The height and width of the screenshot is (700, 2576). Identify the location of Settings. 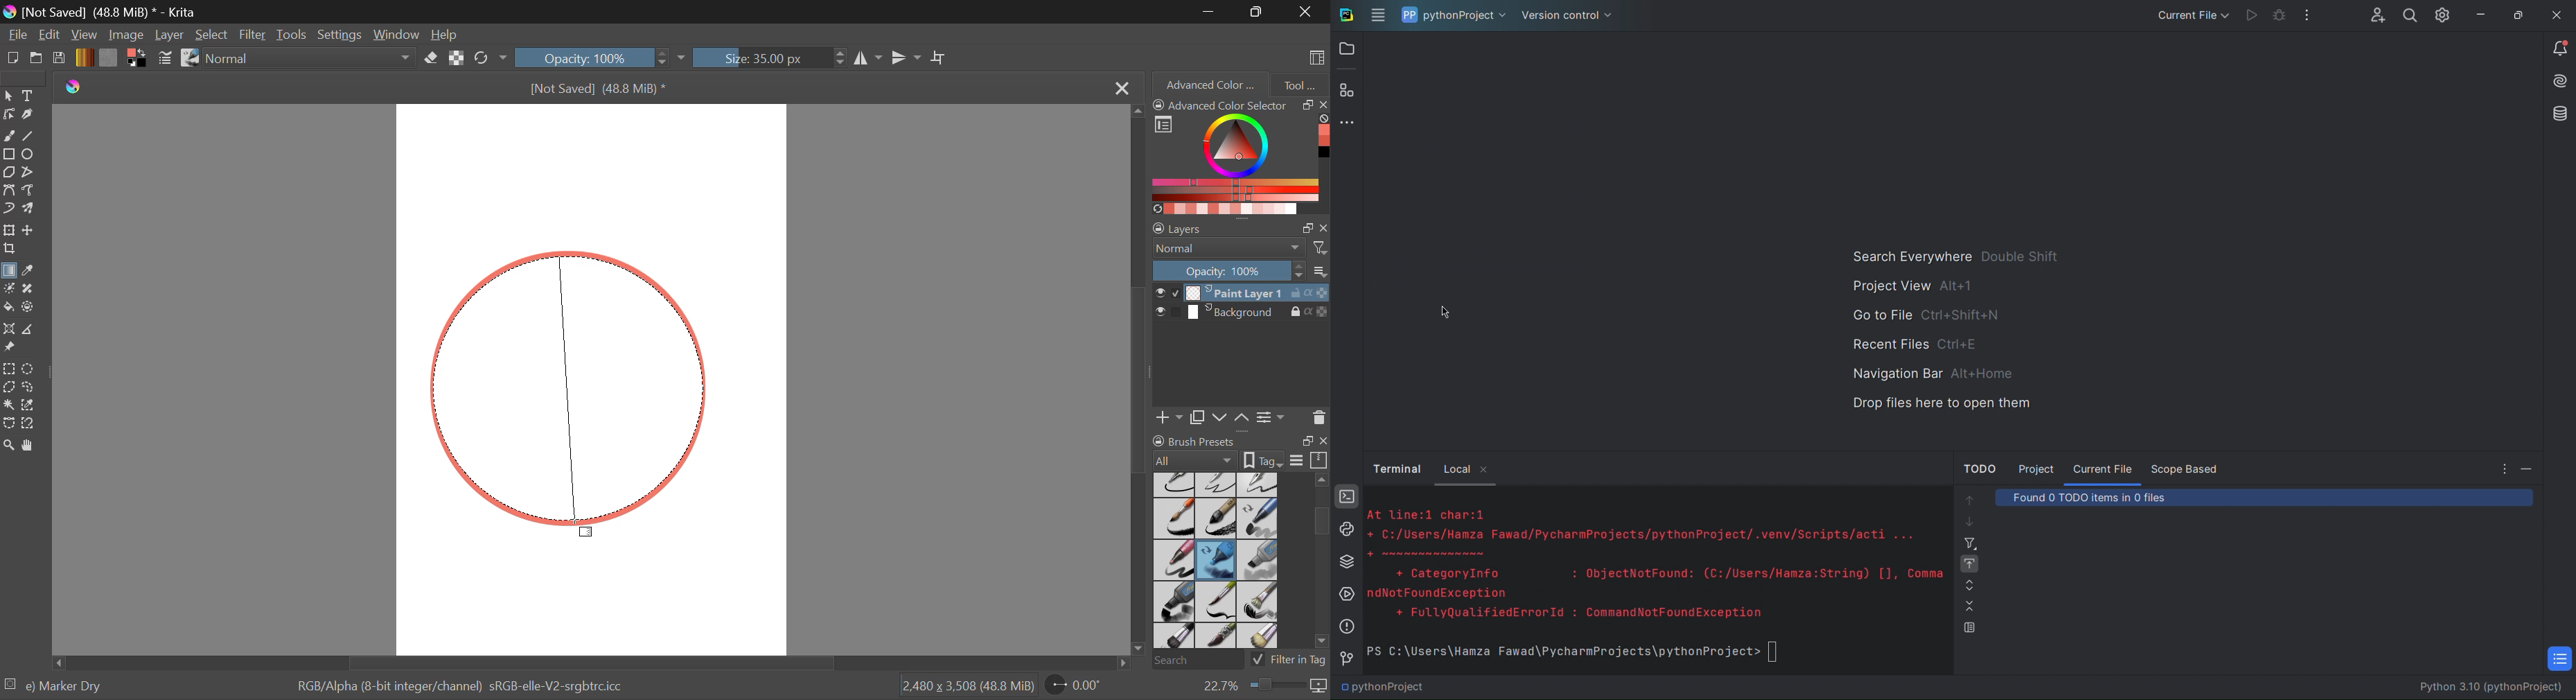
(343, 35).